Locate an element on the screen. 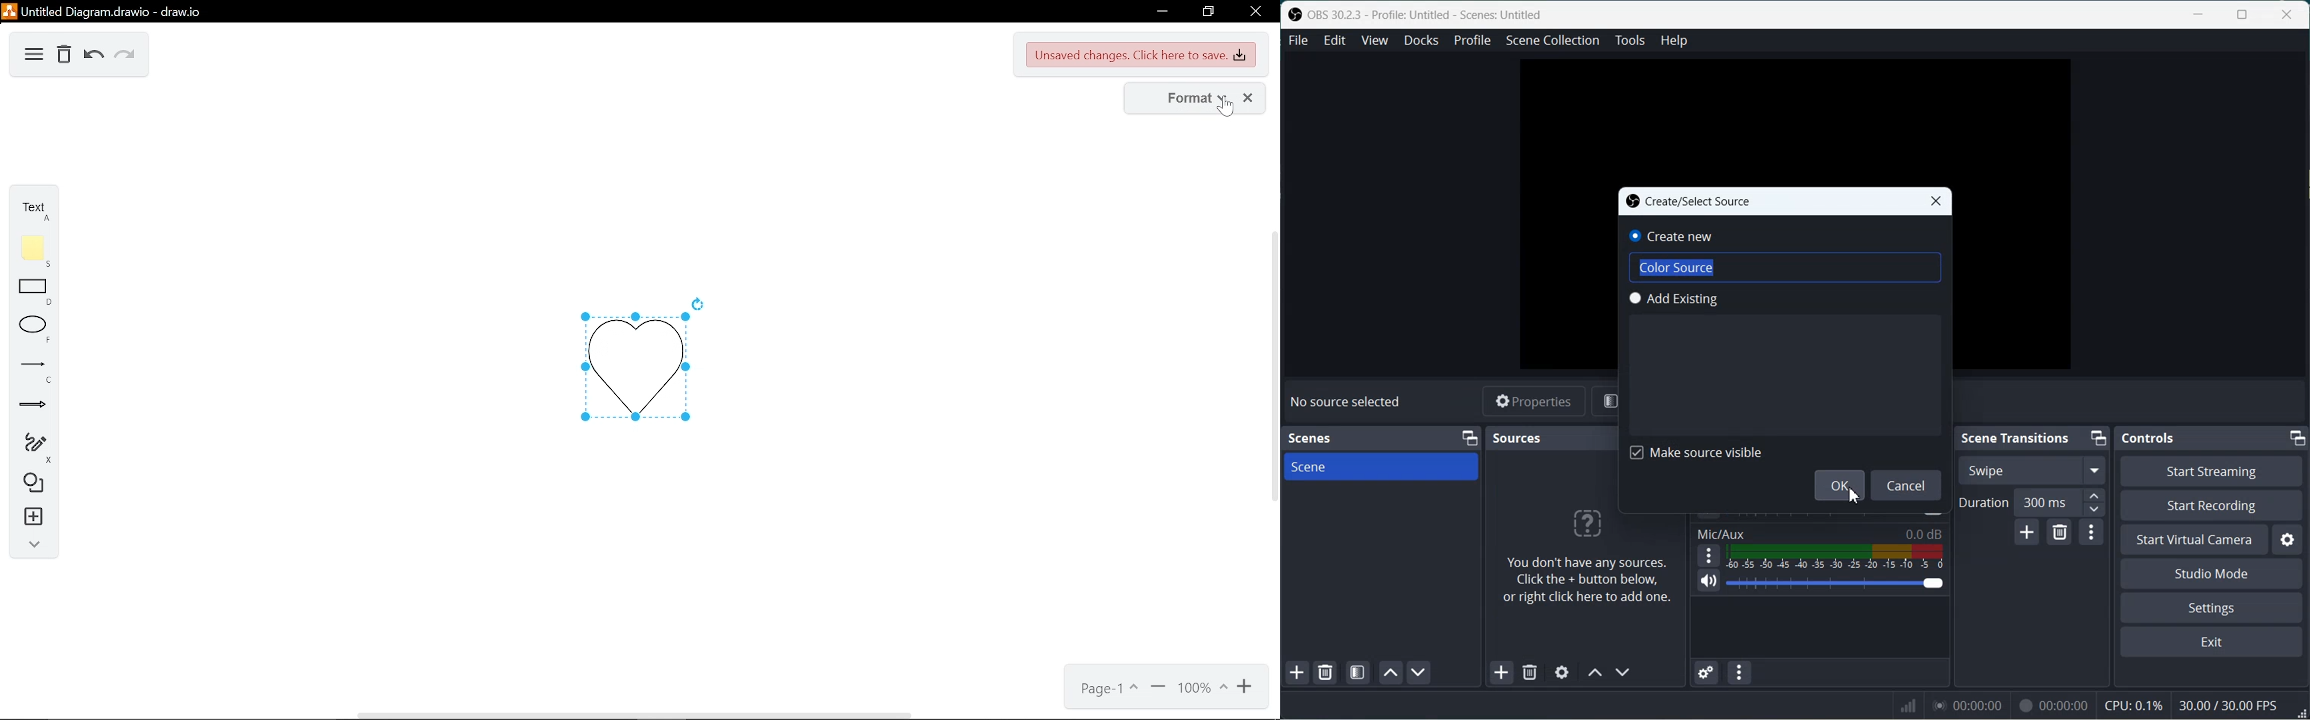 This screenshot has height=728, width=2324. Mute / Unmute is located at coordinates (1710, 581).